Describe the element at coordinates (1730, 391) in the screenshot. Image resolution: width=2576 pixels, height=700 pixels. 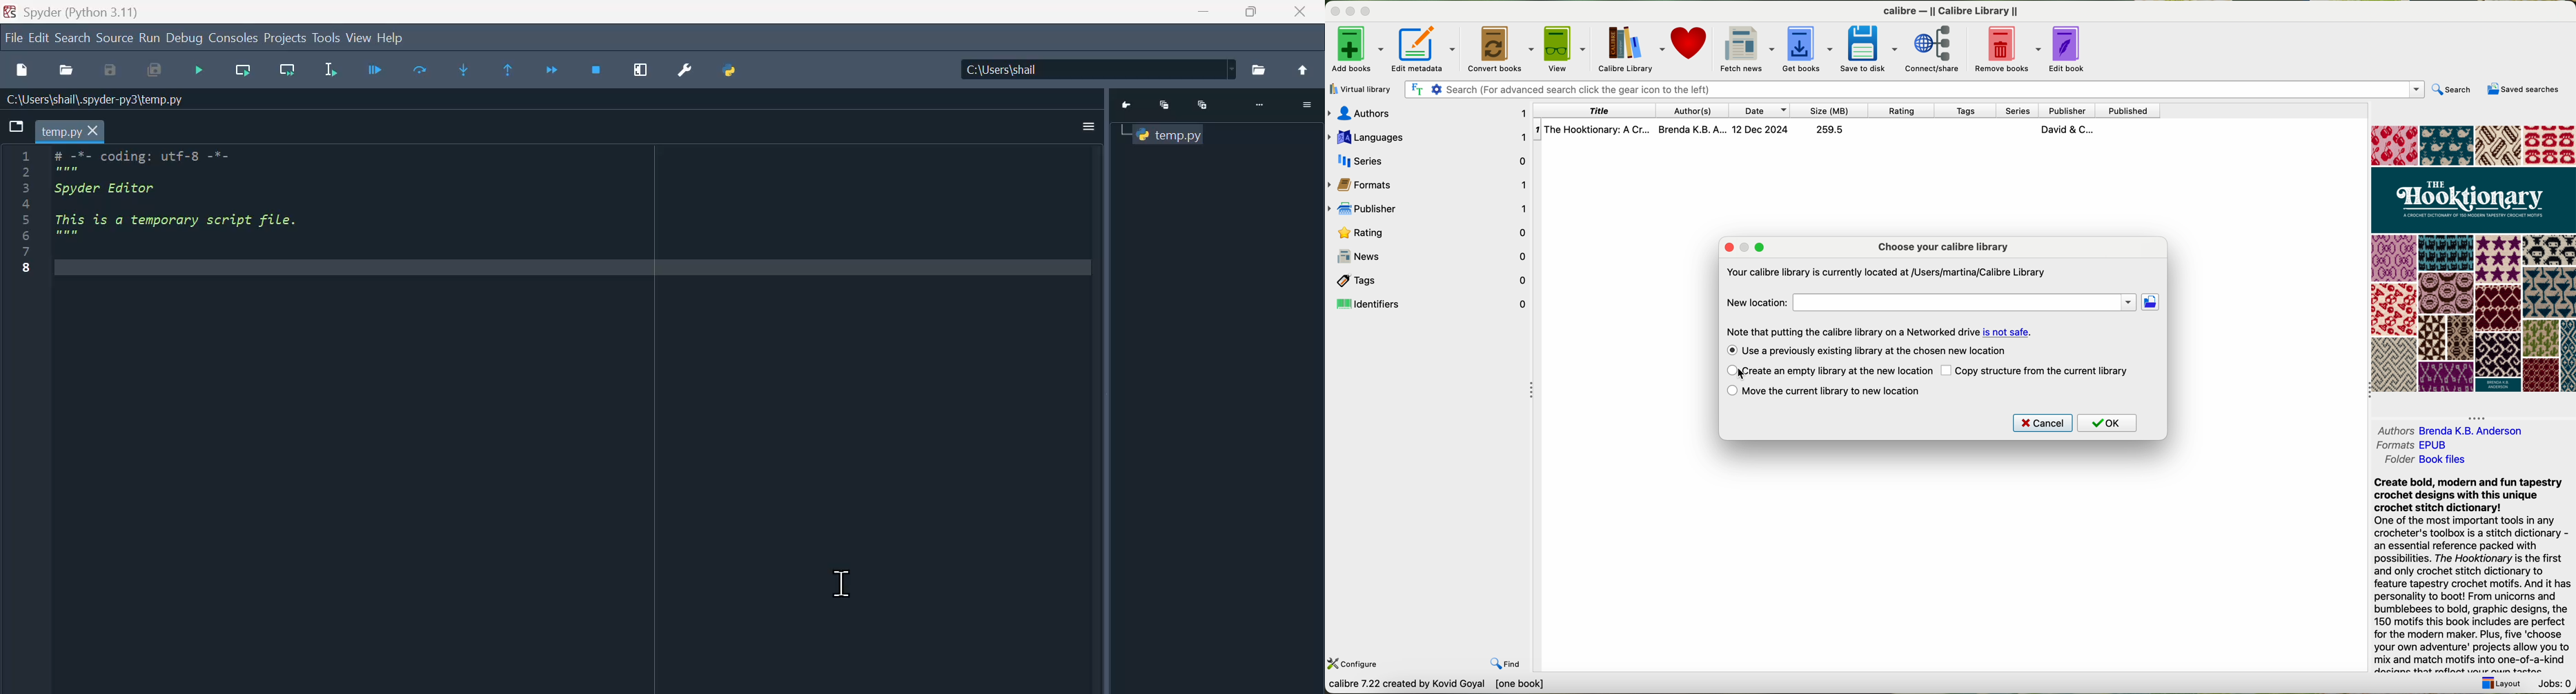
I see `checkbox` at that location.